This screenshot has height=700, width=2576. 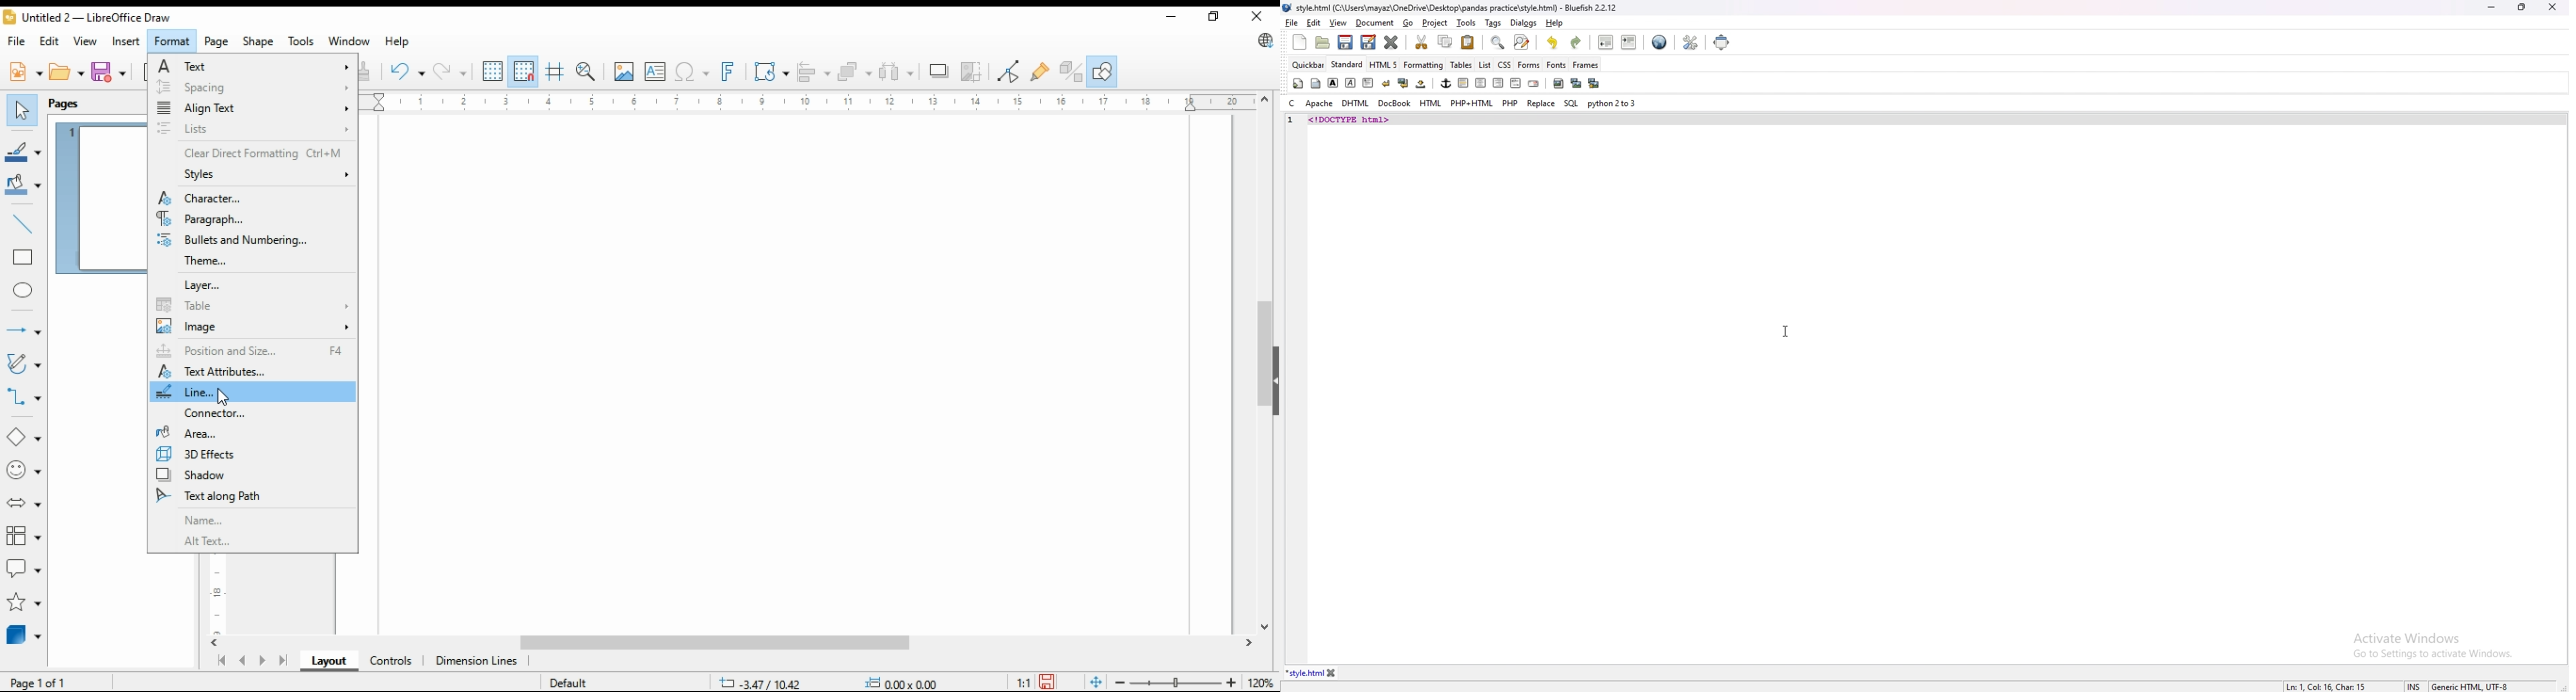 What do you see at coordinates (1423, 42) in the screenshot?
I see `cut` at bounding box center [1423, 42].